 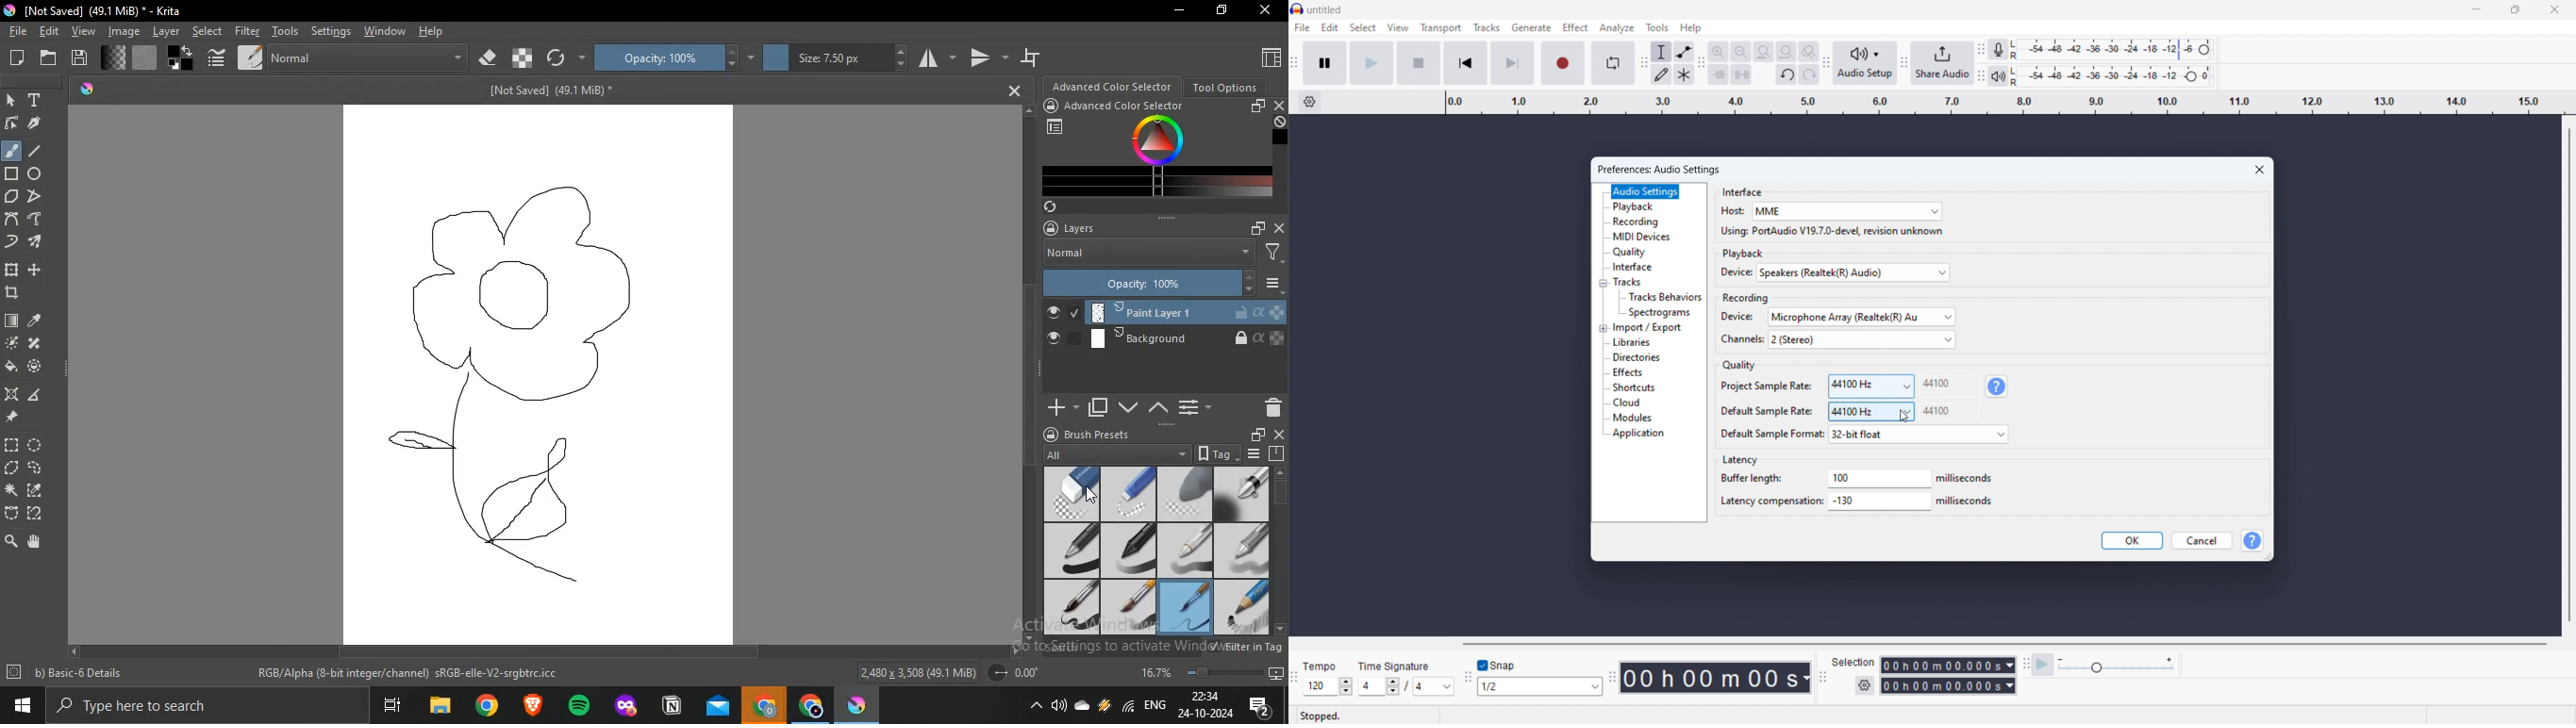 I want to click on eraser soft, so click(x=1185, y=494).